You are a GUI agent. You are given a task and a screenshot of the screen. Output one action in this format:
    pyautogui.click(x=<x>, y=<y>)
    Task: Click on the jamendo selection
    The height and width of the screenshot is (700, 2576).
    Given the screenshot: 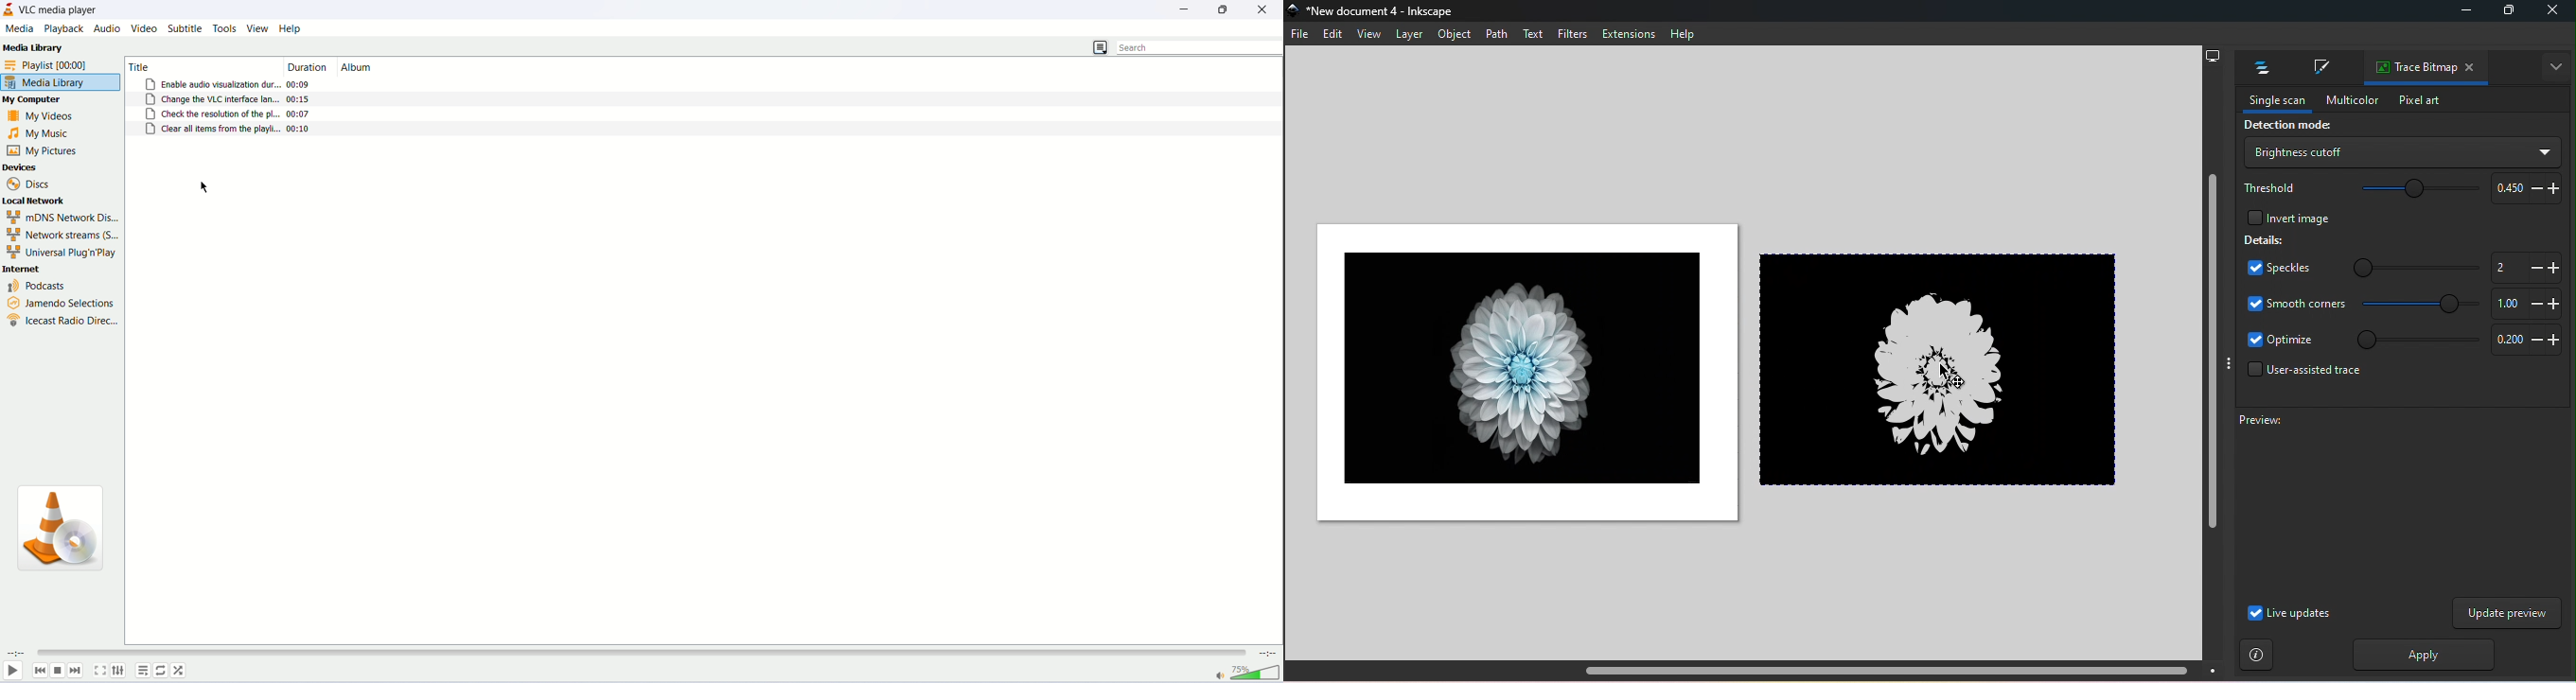 What is the action you would take?
    pyautogui.click(x=61, y=303)
    